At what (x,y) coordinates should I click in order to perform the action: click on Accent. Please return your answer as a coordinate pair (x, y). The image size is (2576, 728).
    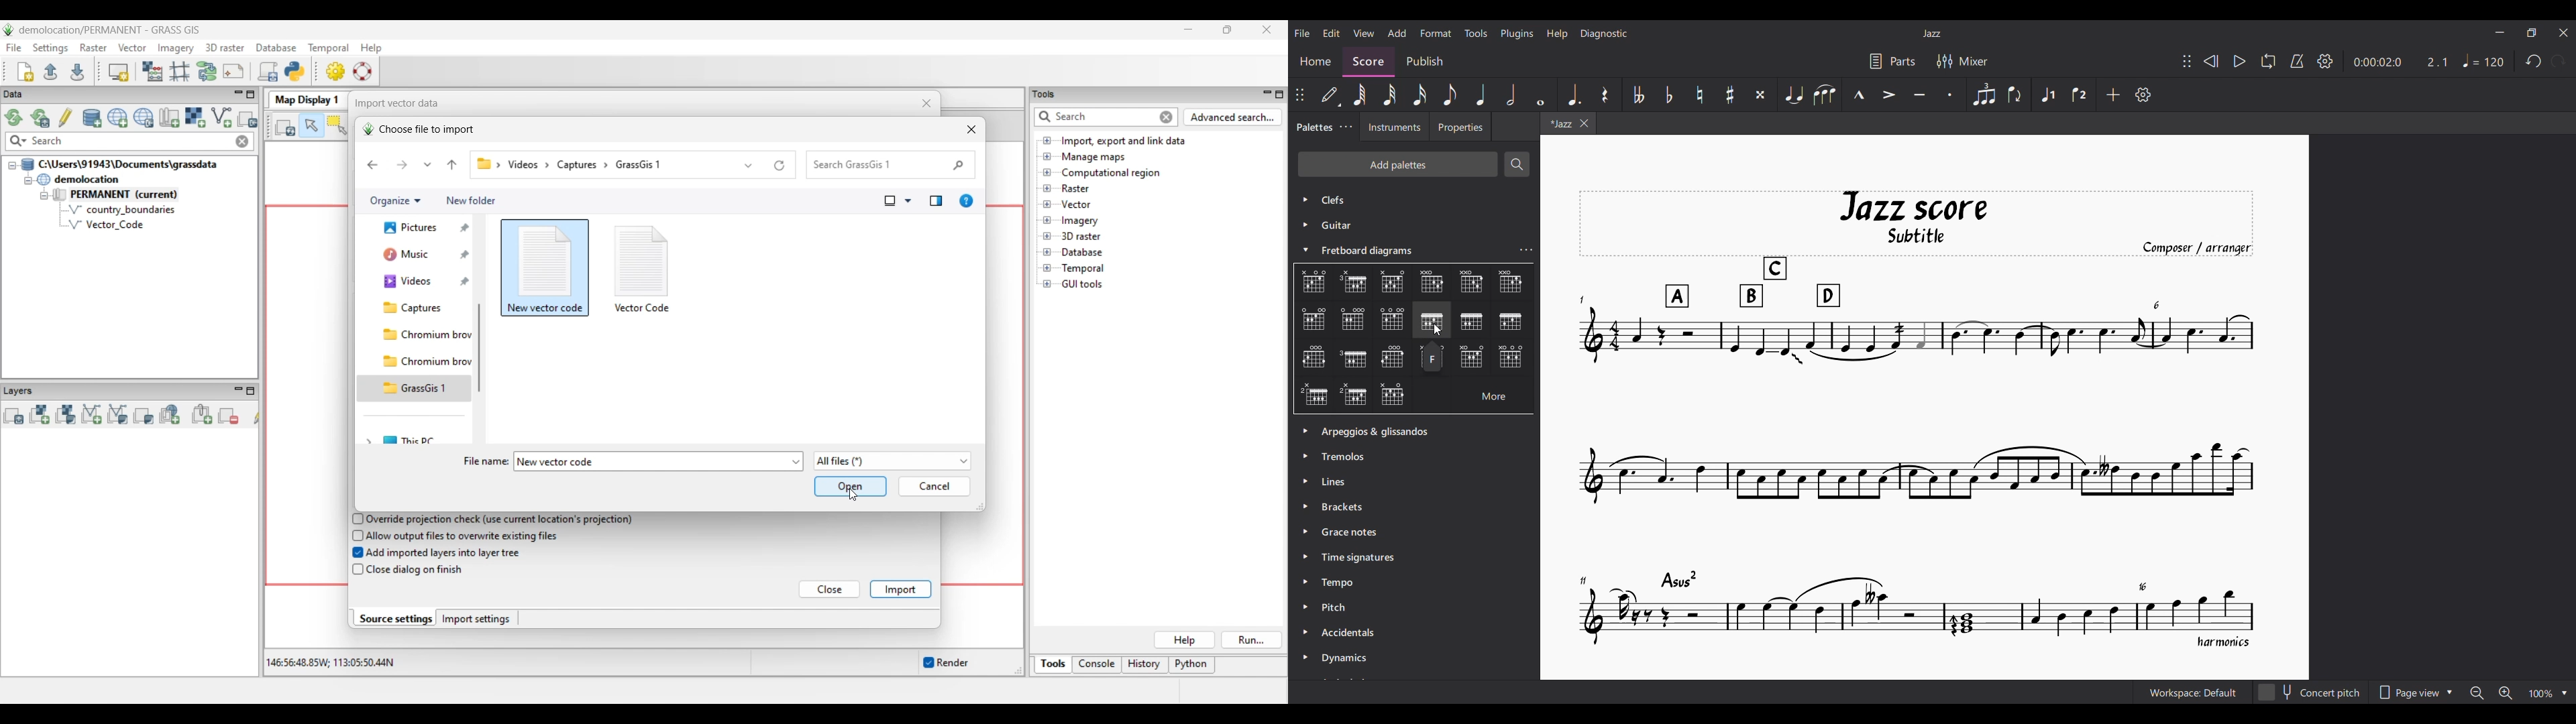
    Looking at the image, I should click on (1889, 95).